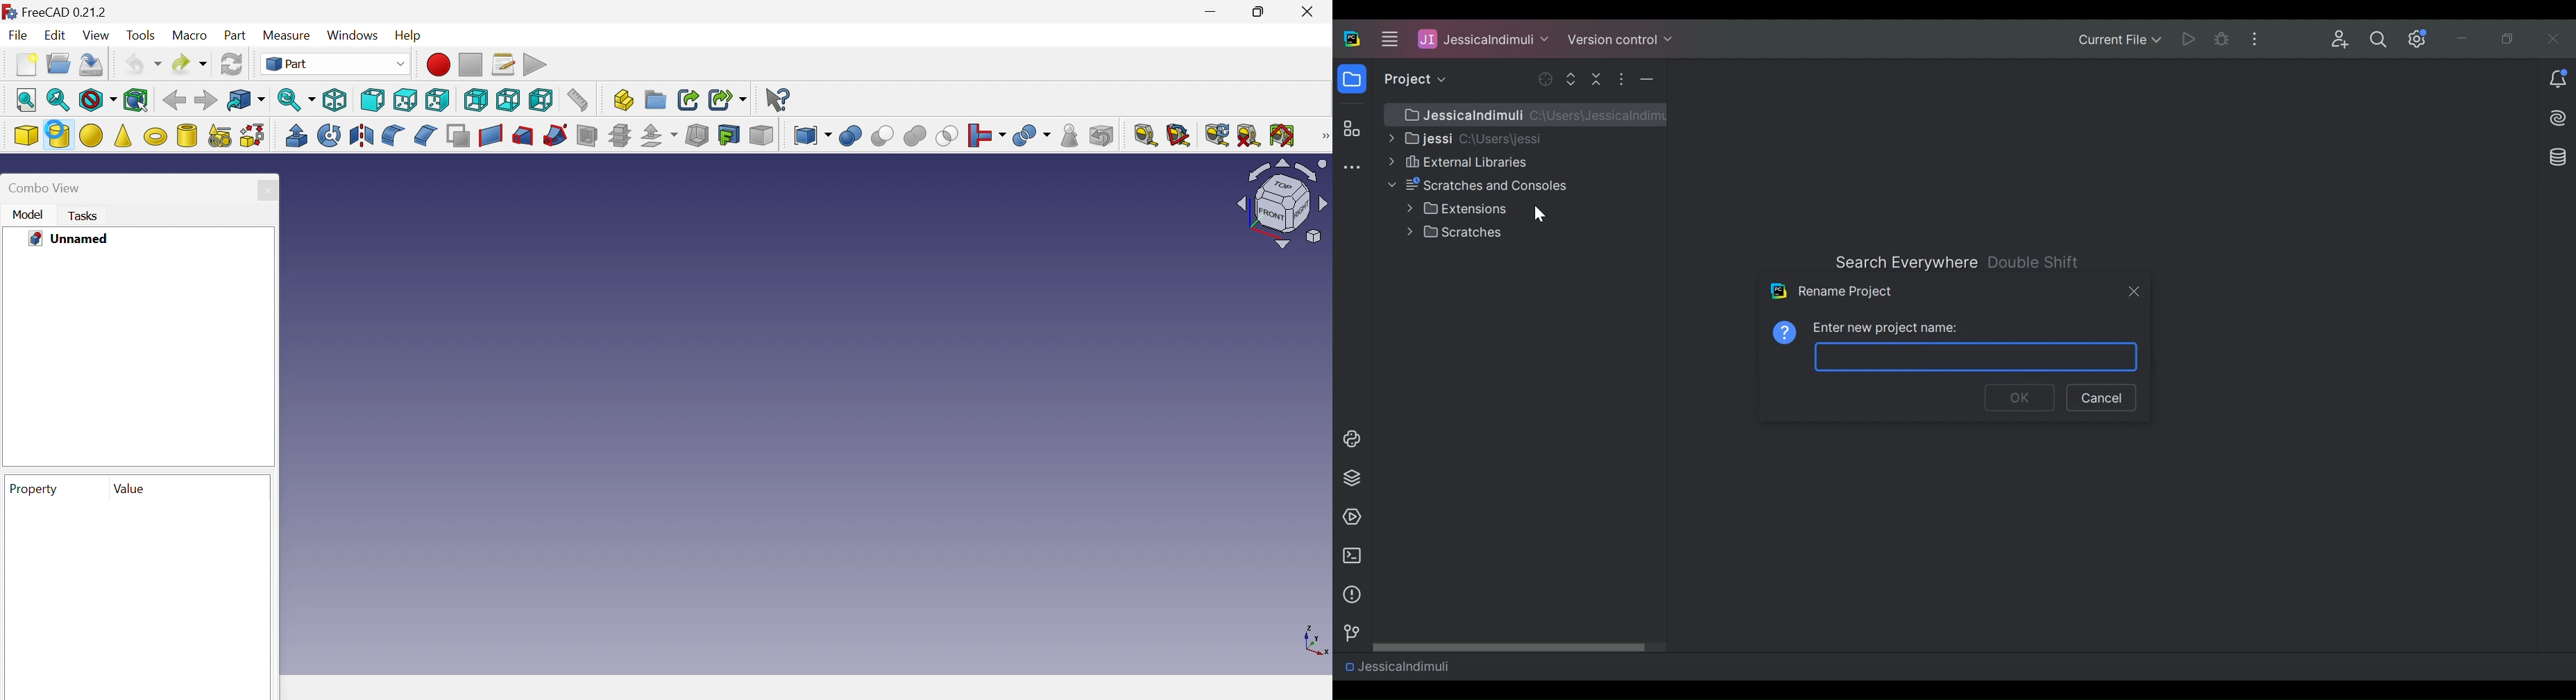 The image size is (2576, 700). What do you see at coordinates (1218, 135) in the screenshot?
I see `Refresh ` at bounding box center [1218, 135].